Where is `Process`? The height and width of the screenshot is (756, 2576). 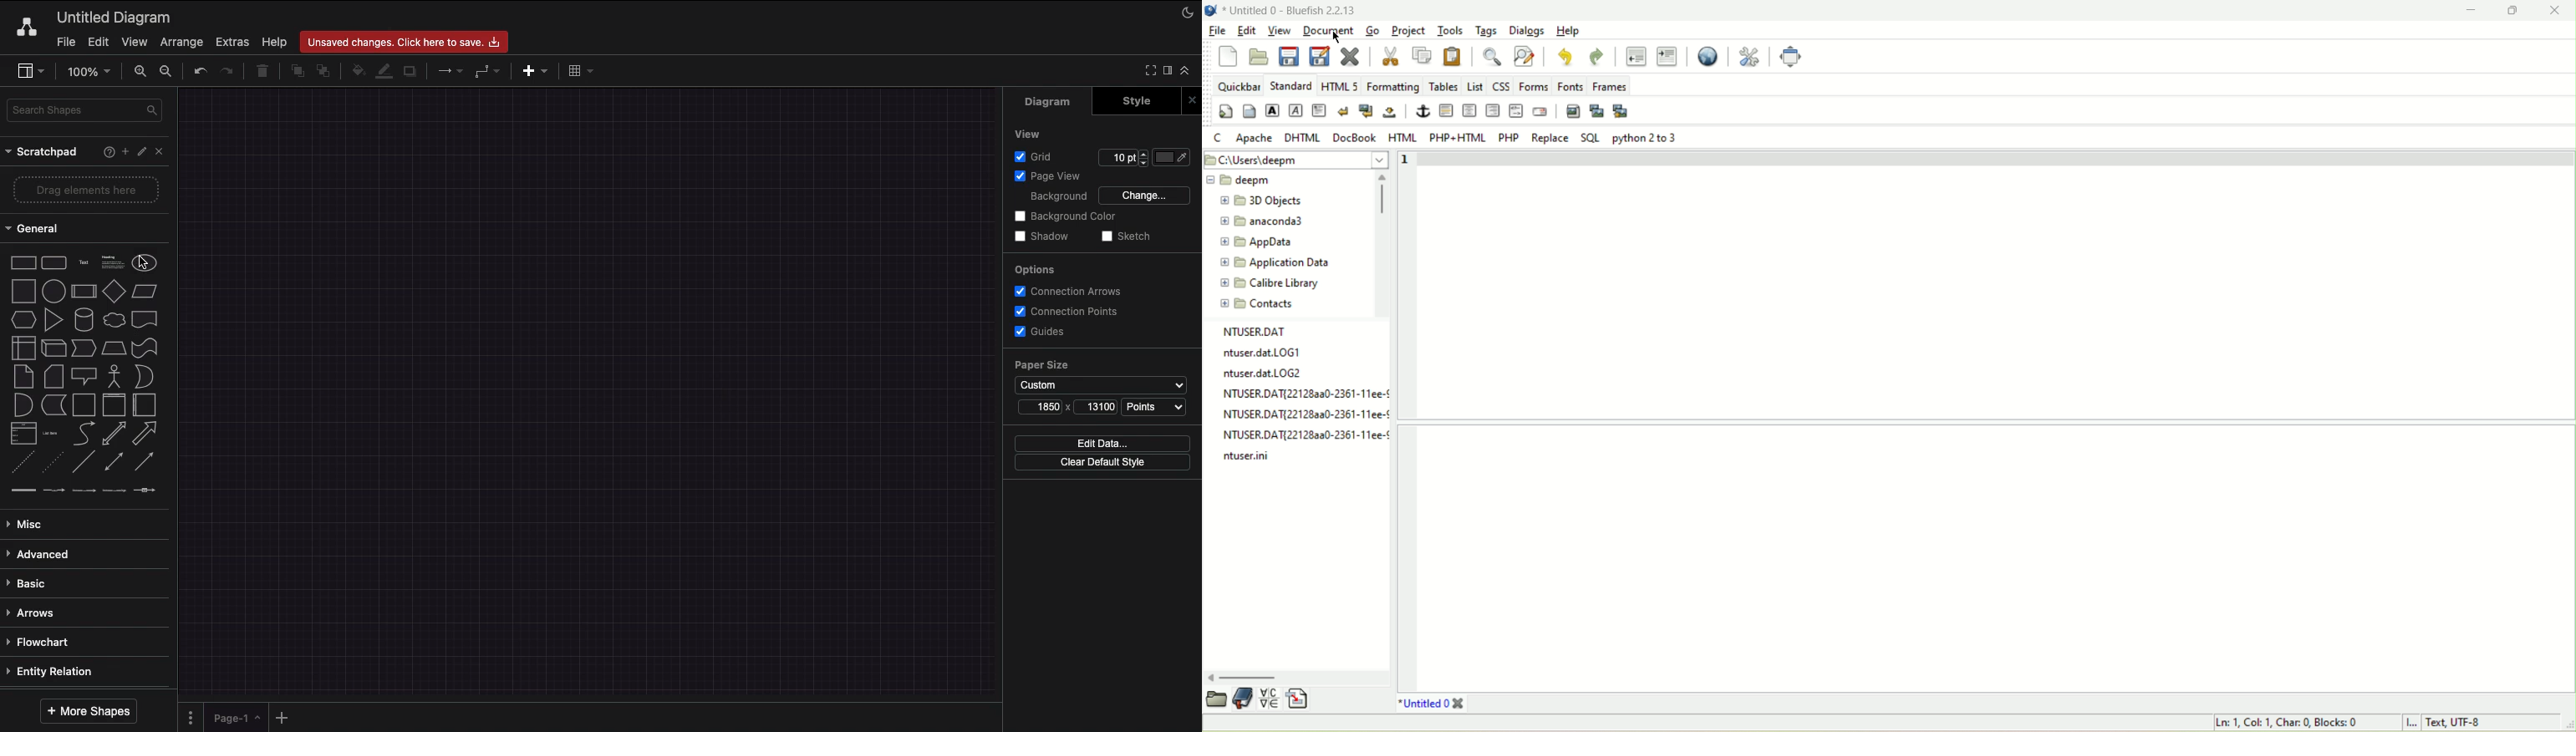 Process is located at coordinates (82, 292).